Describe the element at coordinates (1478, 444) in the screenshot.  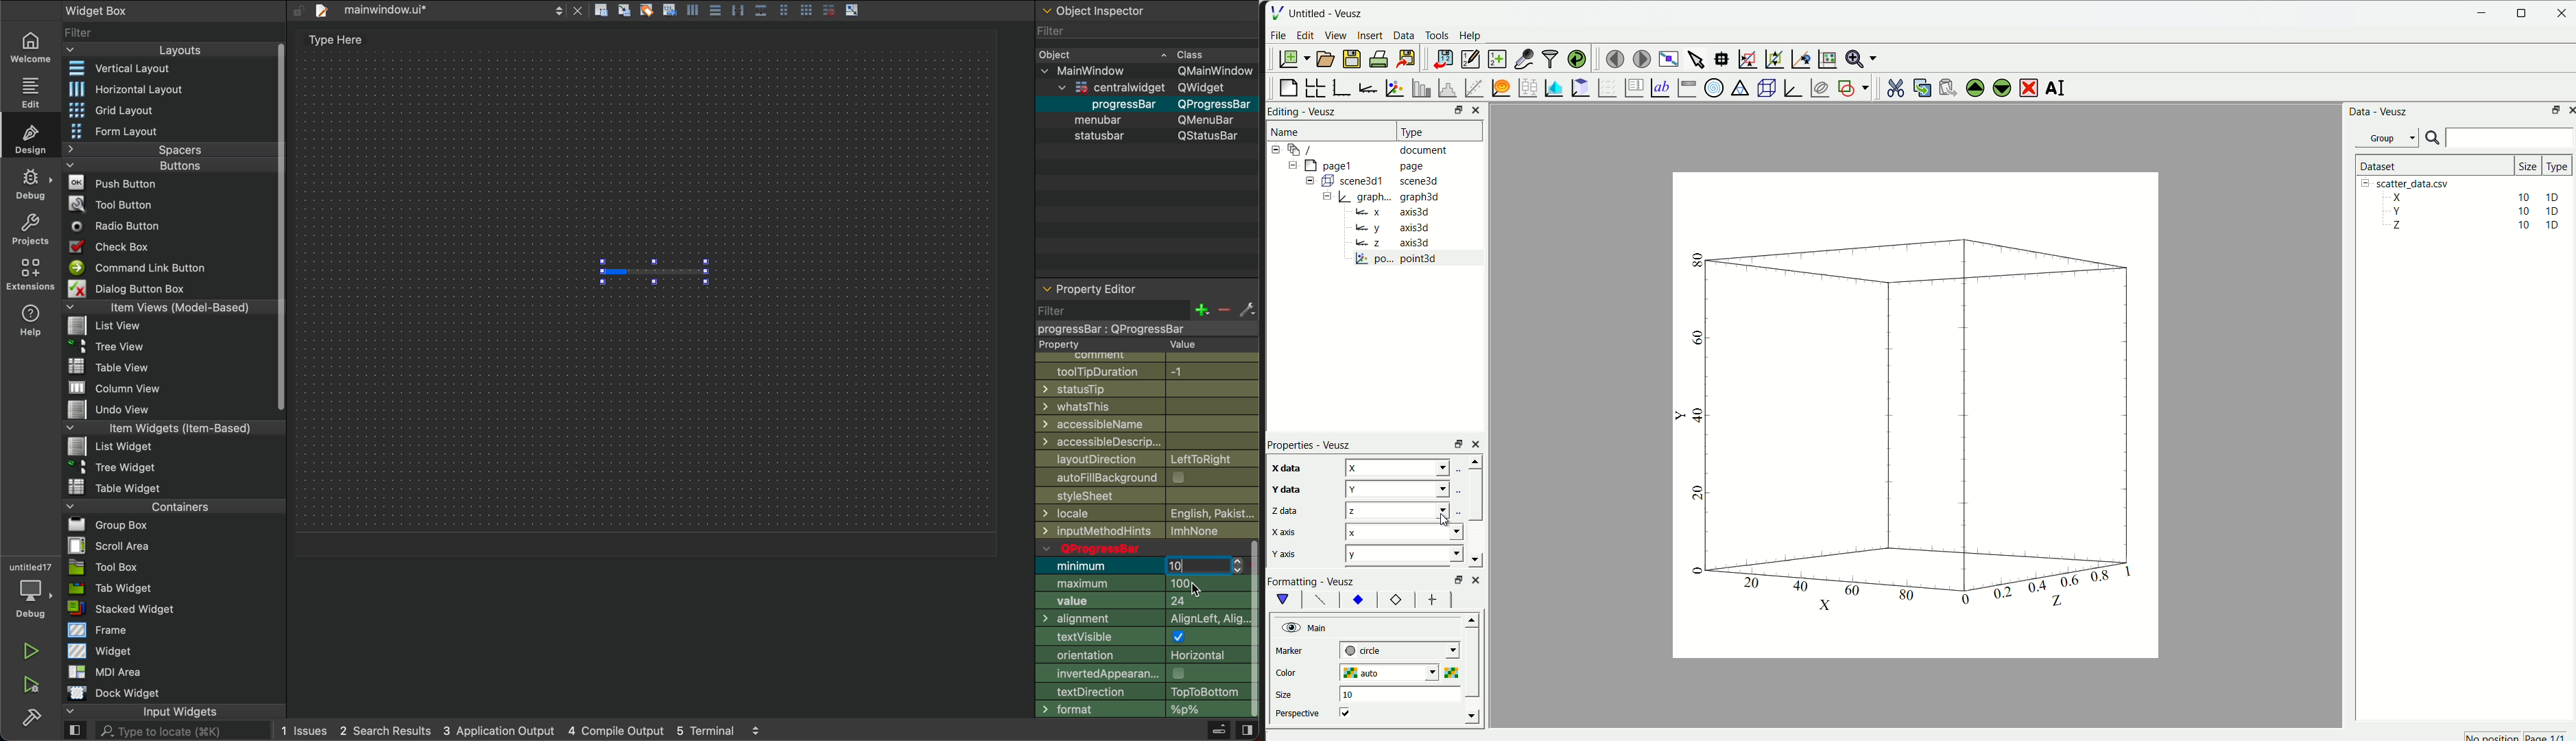
I see `close` at that location.